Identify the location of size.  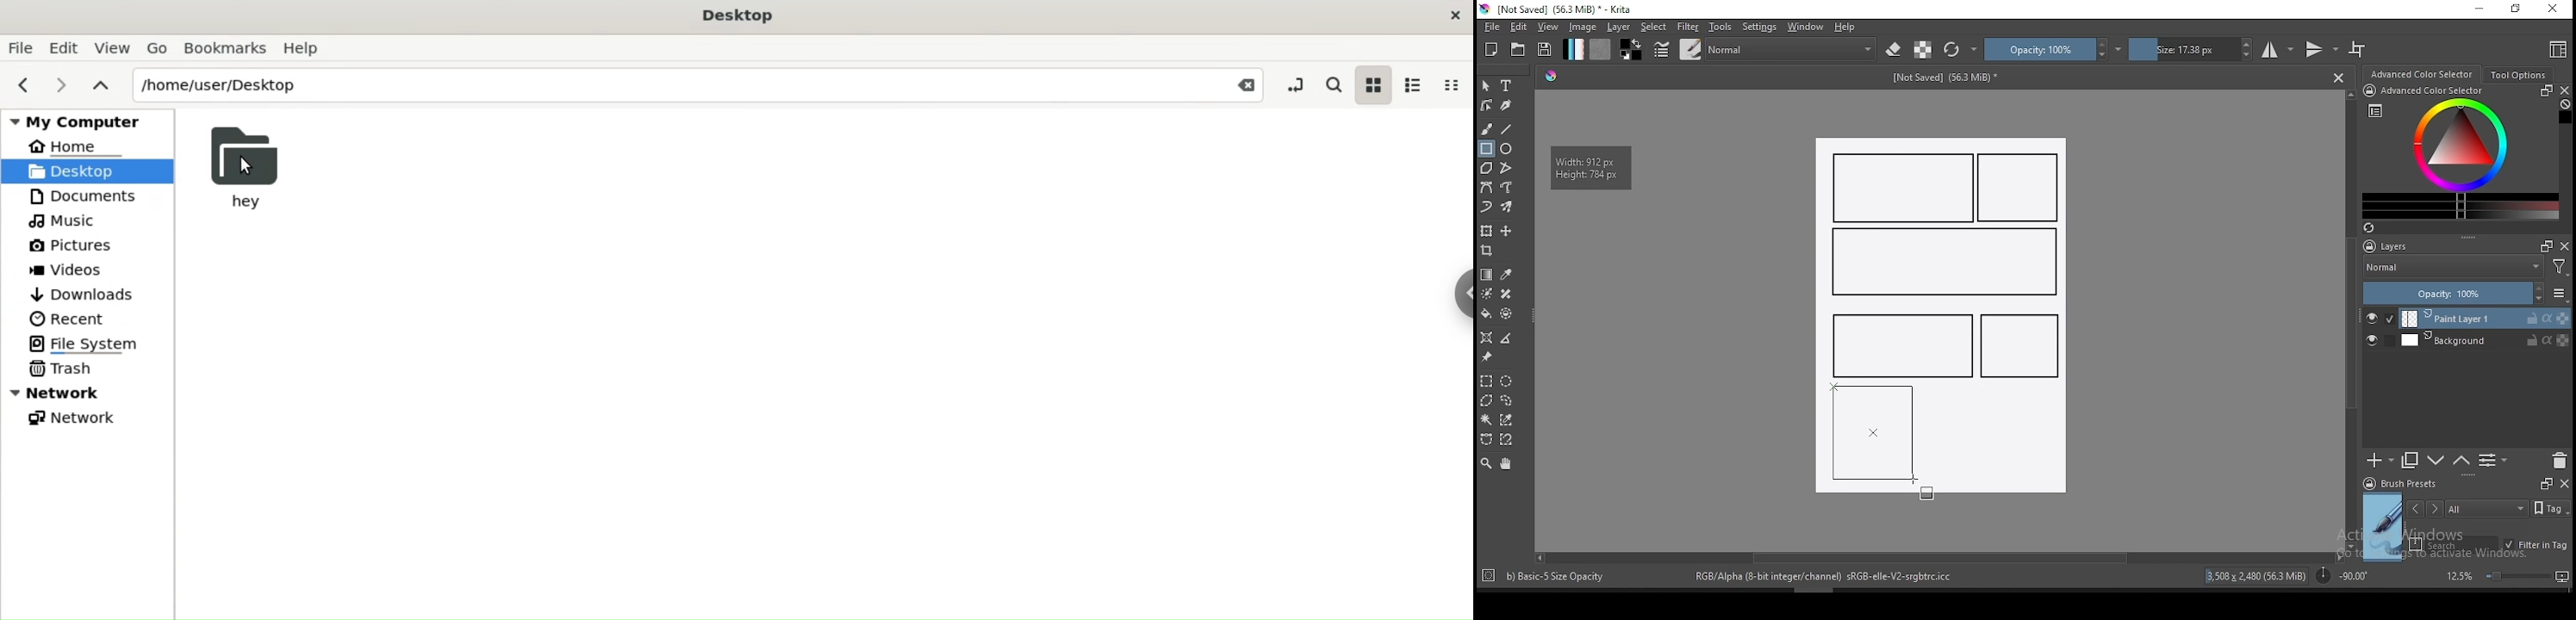
(2191, 49).